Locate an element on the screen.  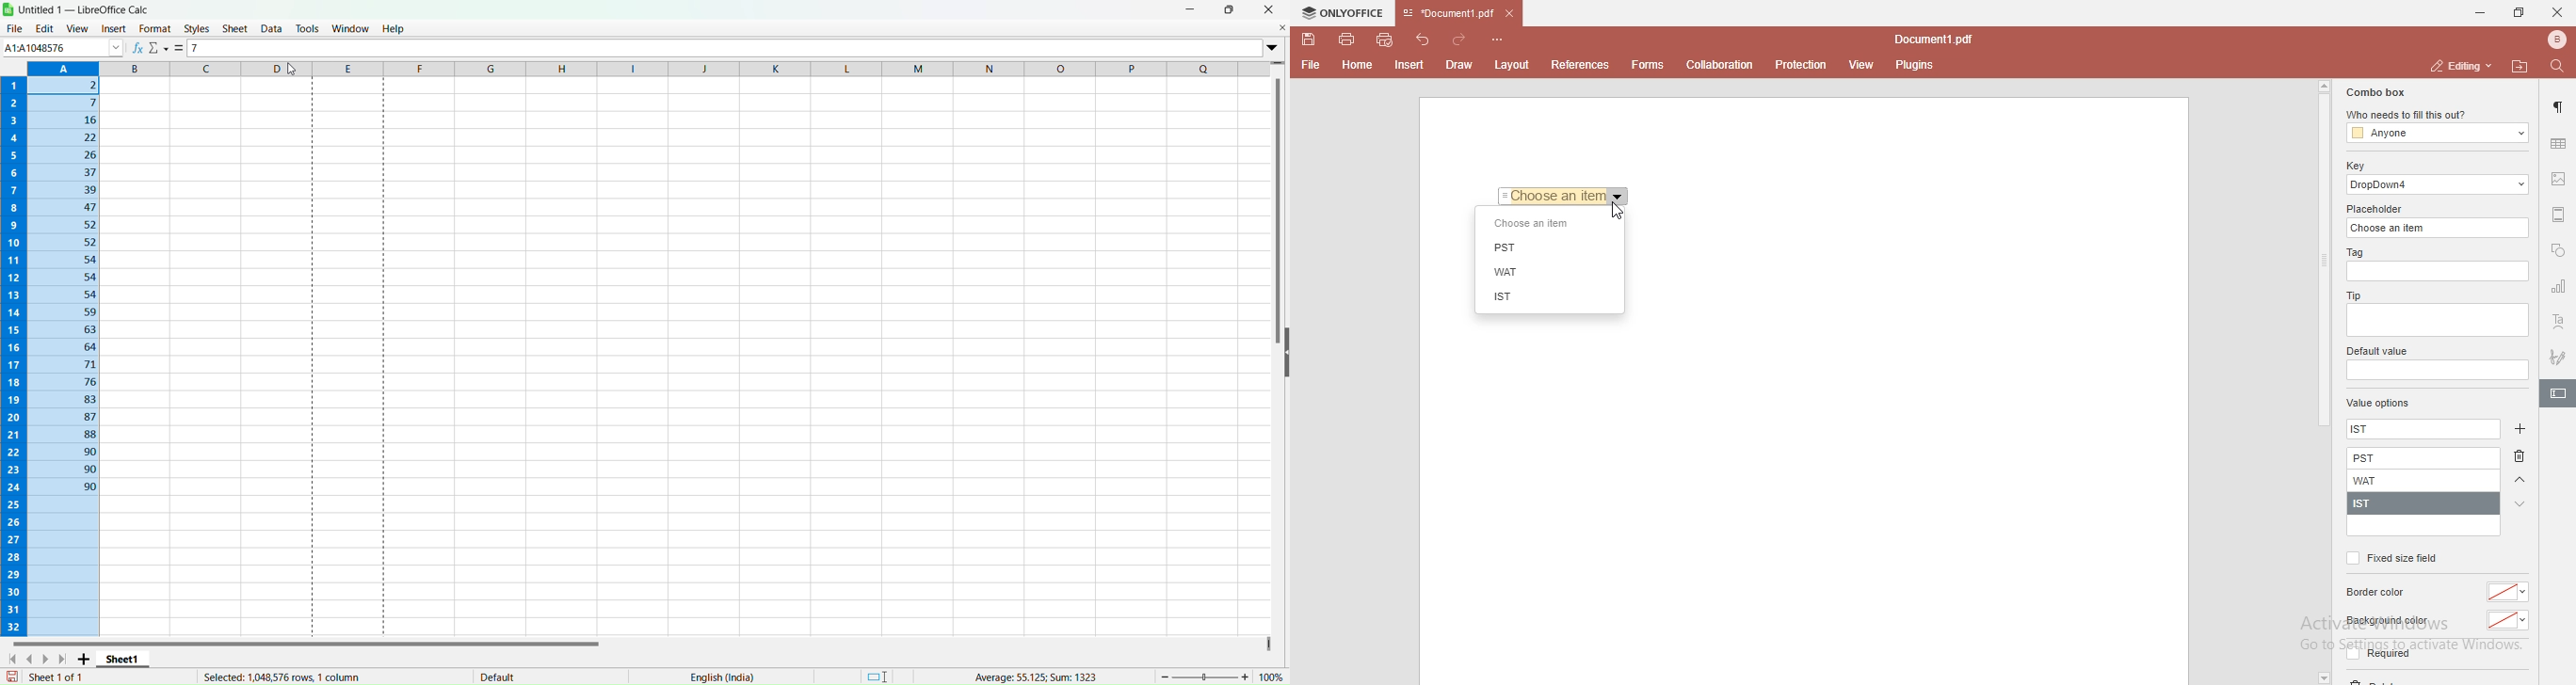
highlighted is located at coordinates (2557, 395).